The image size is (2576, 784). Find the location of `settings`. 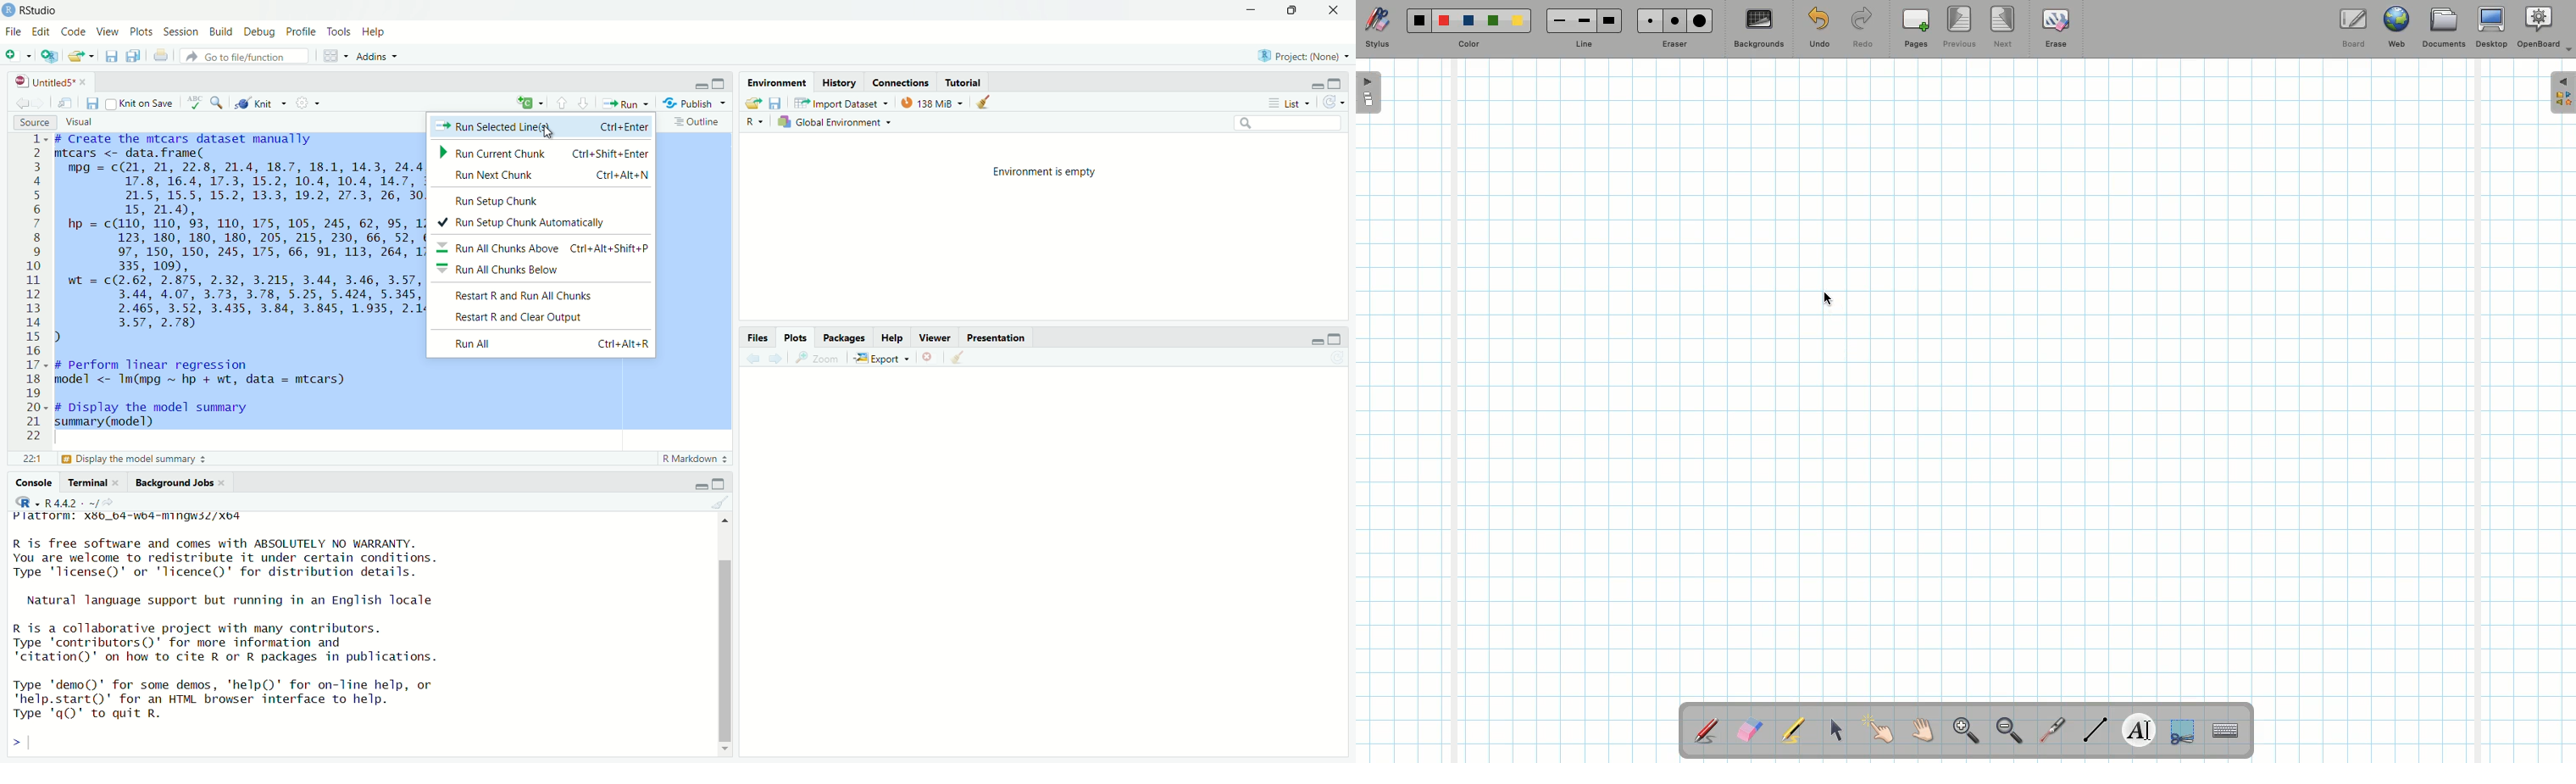

settings is located at coordinates (306, 102).